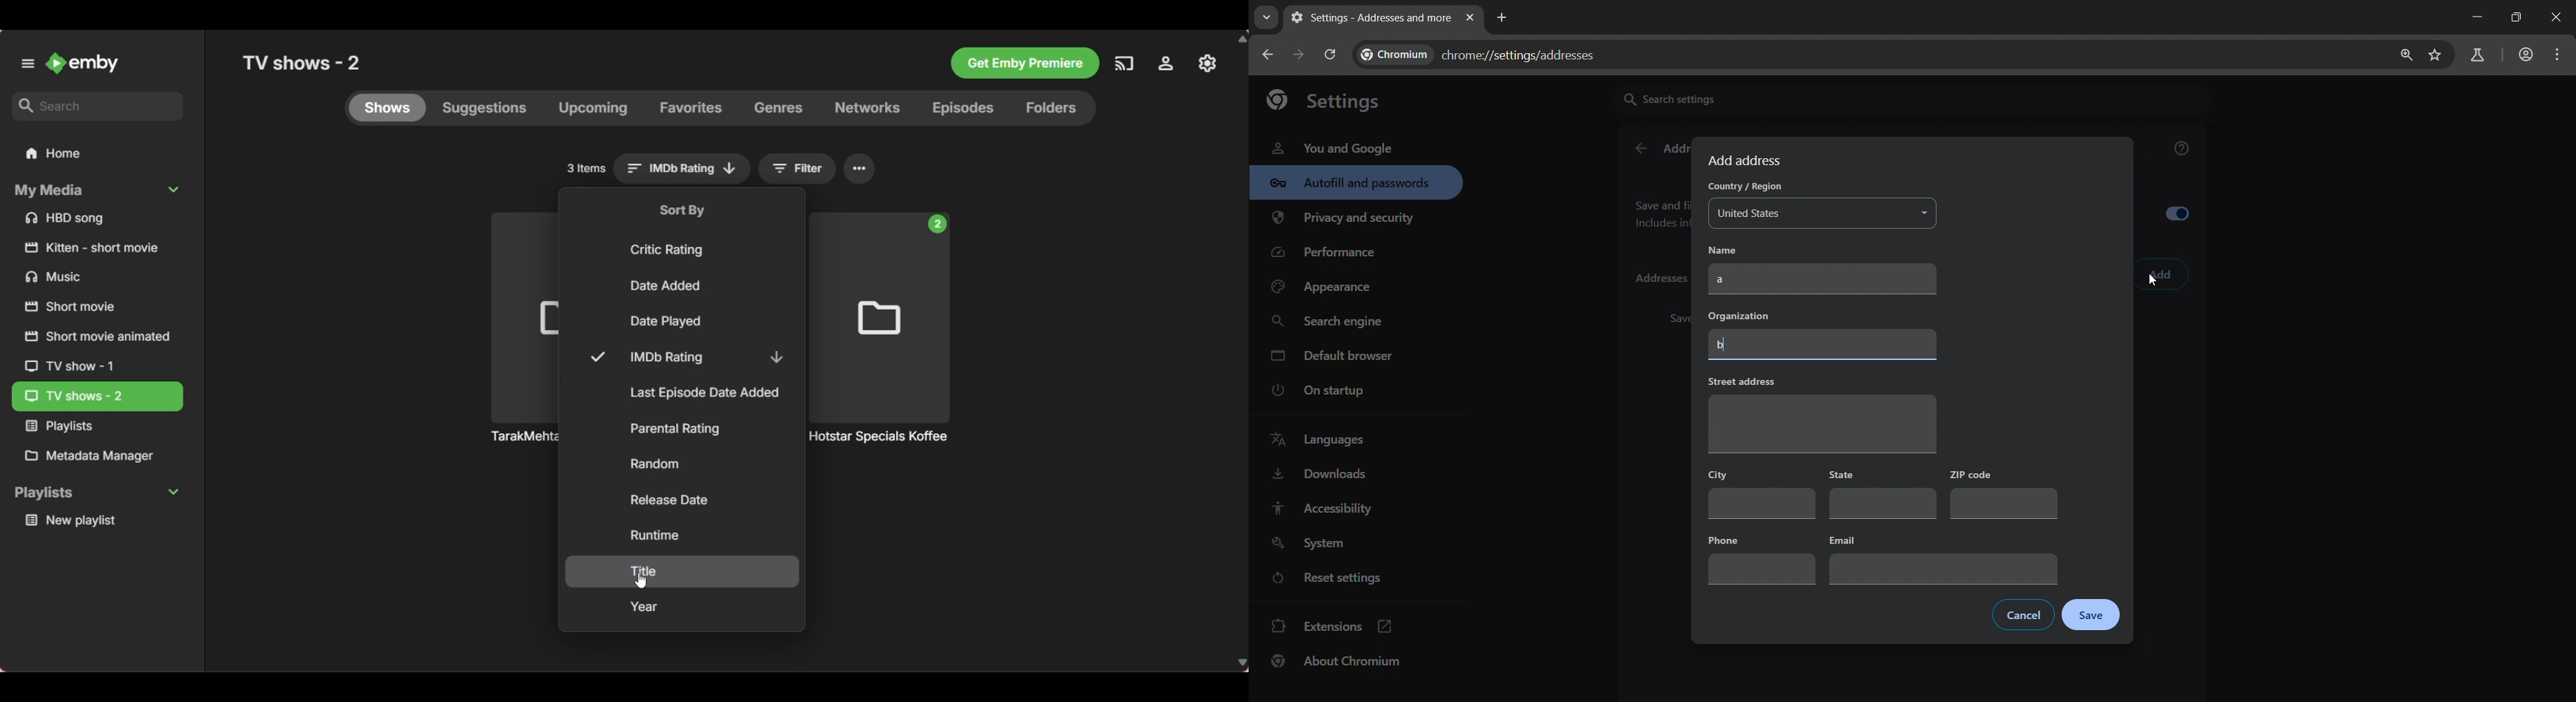 The width and height of the screenshot is (2576, 728). Describe the element at coordinates (682, 608) in the screenshot. I see `Sort by year` at that location.